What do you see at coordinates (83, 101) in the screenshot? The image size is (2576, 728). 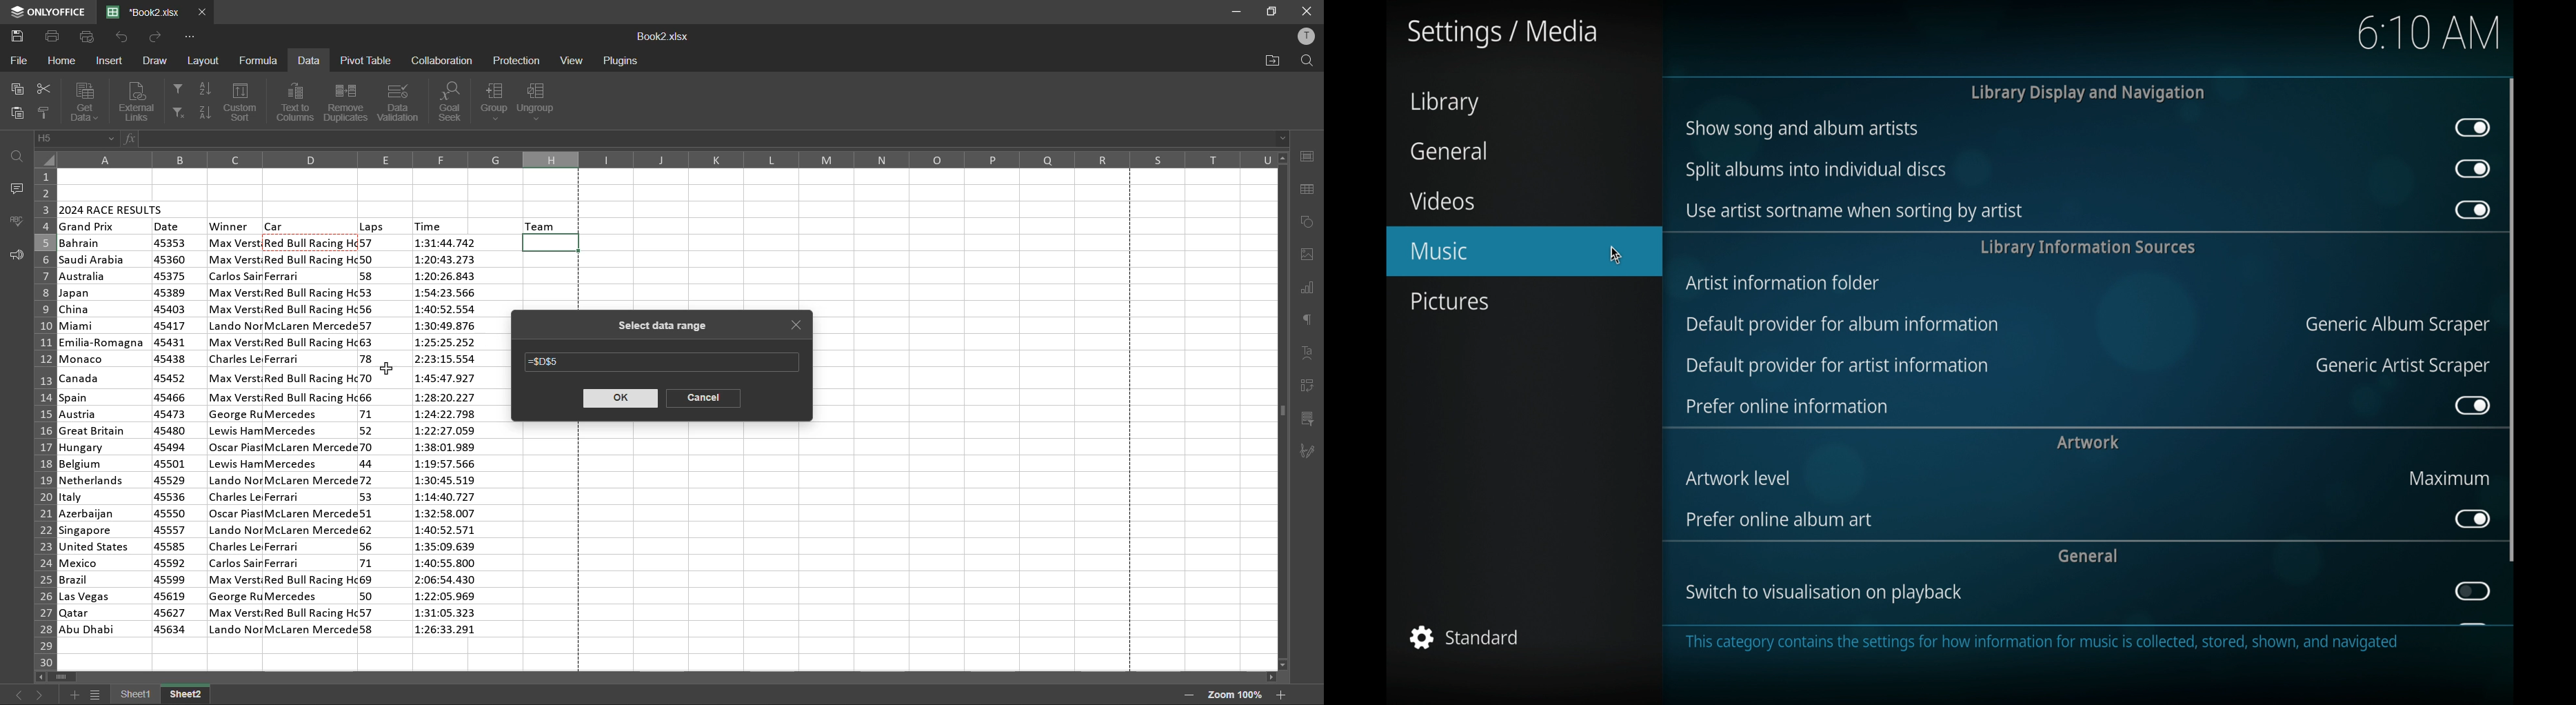 I see `get data` at bounding box center [83, 101].